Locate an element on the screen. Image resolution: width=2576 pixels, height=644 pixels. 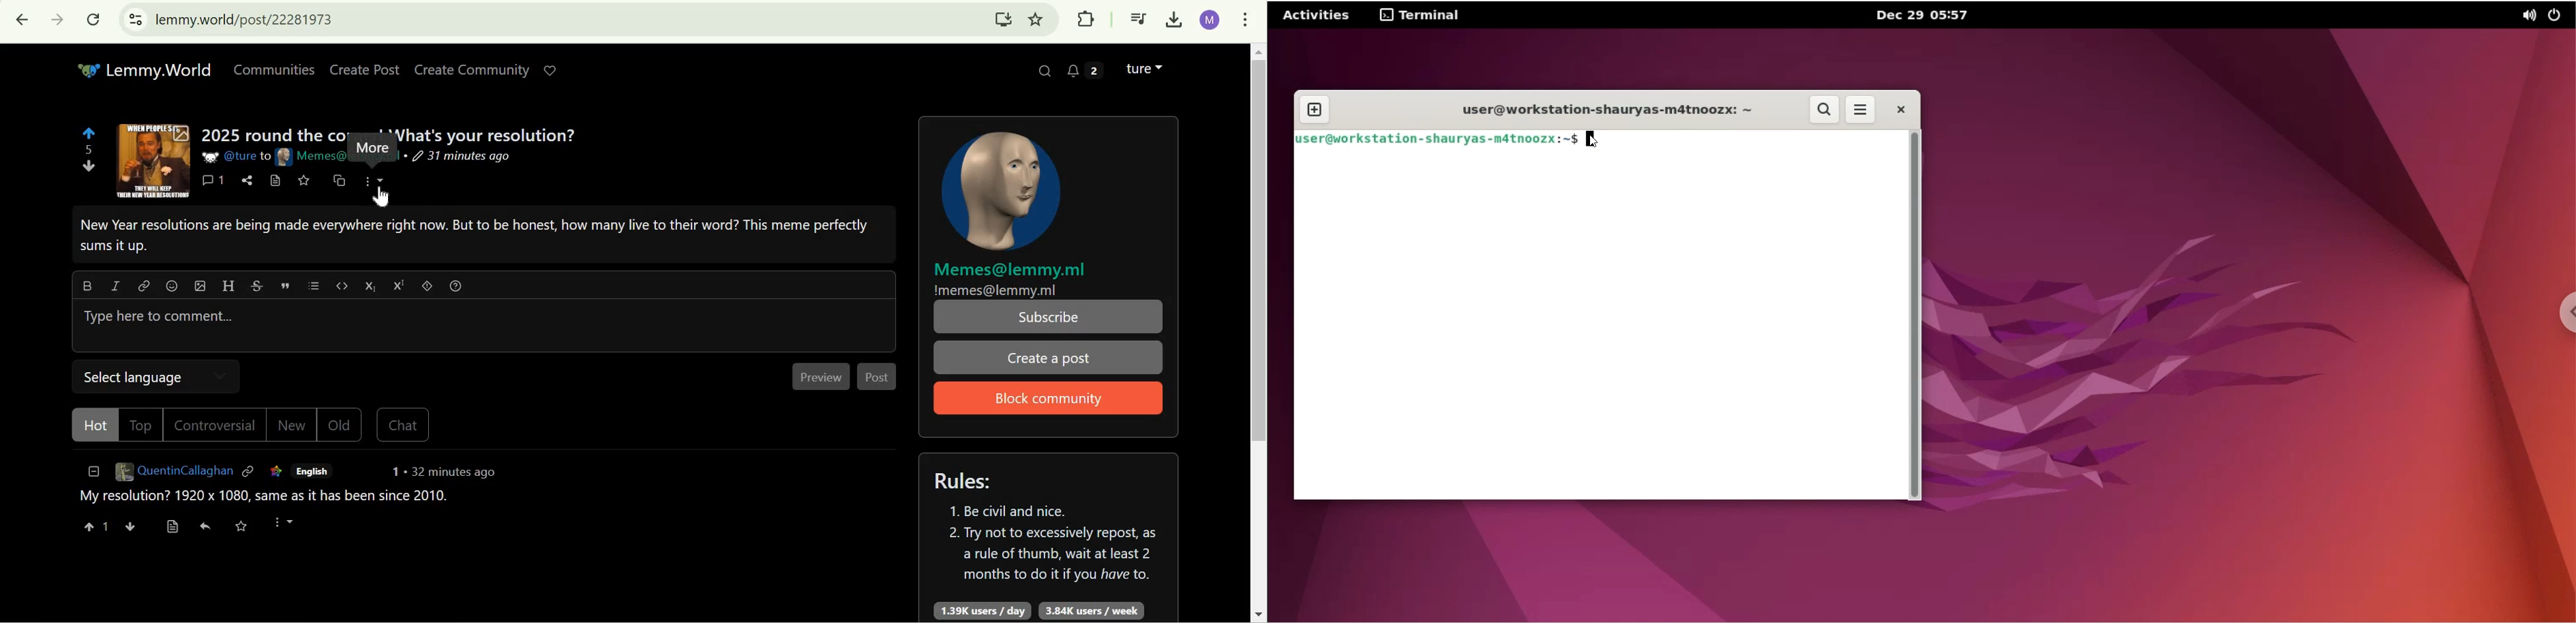
Header is located at coordinates (228, 285).